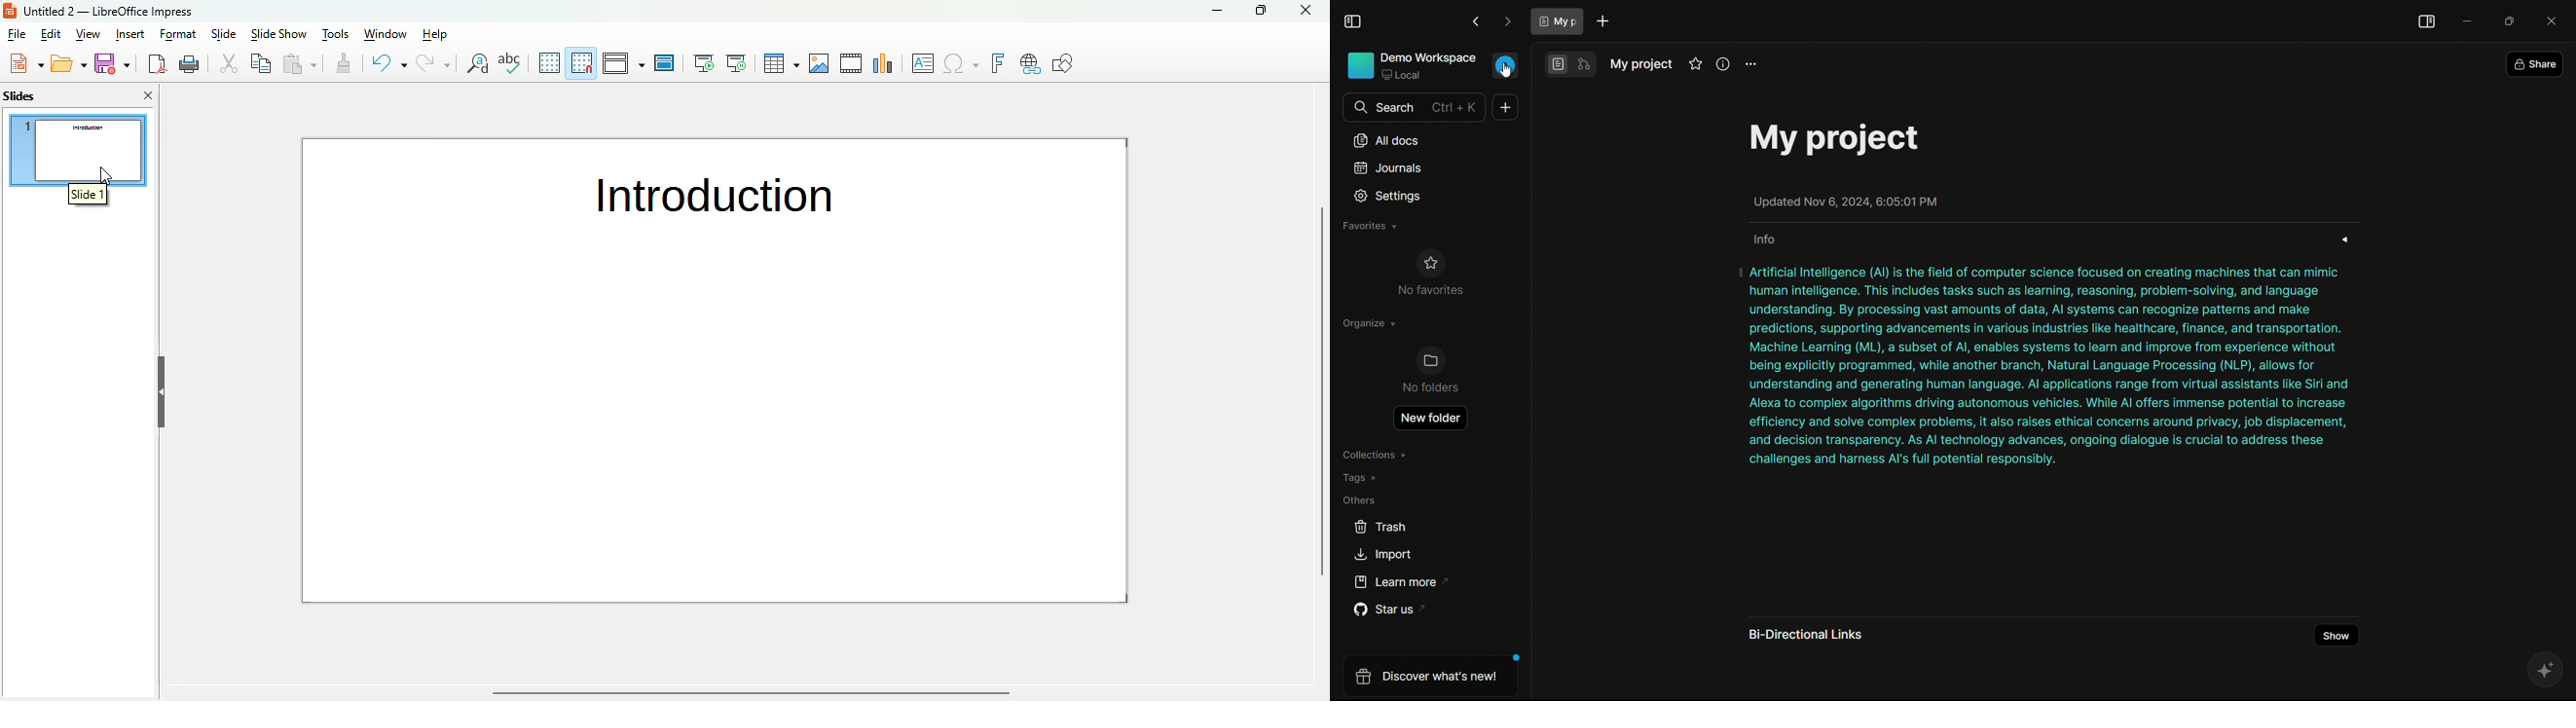 The image size is (2576, 728). What do you see at coordinates (105, 175) in the screenshot?
I see `cursor` at bounding box center [105, 175].